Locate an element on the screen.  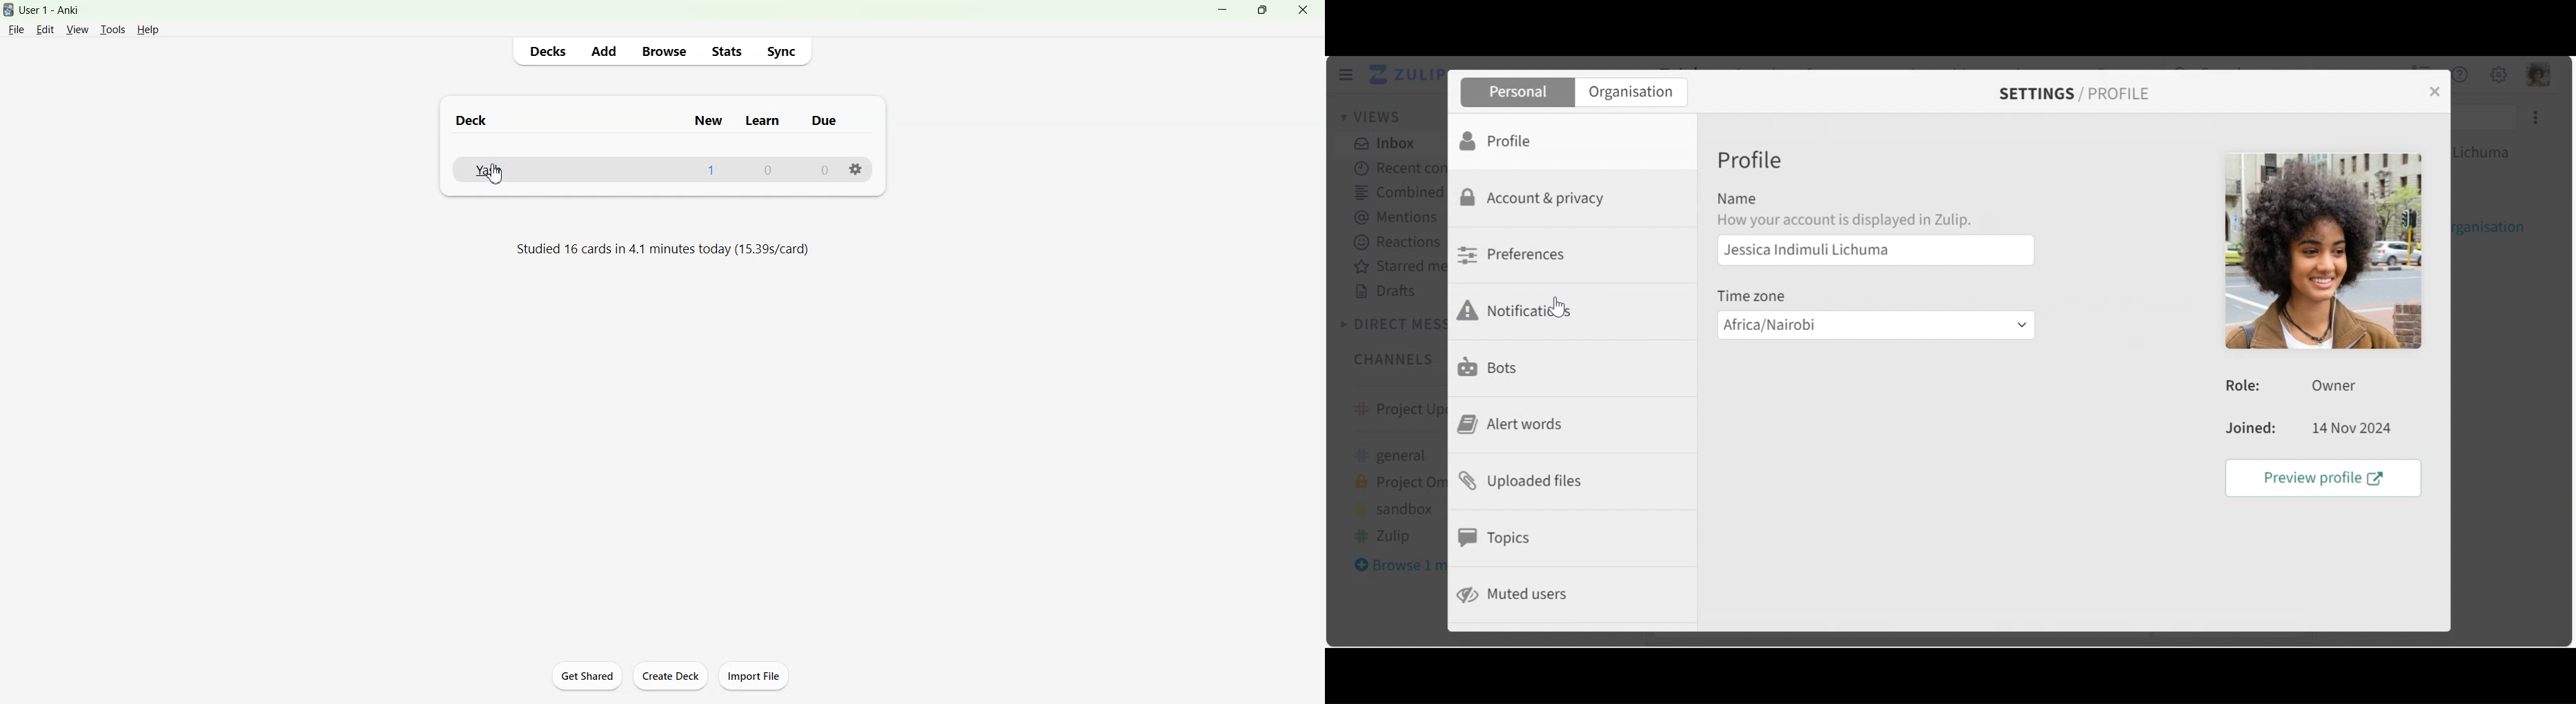
Profile is located at coordinates (1500, 139).